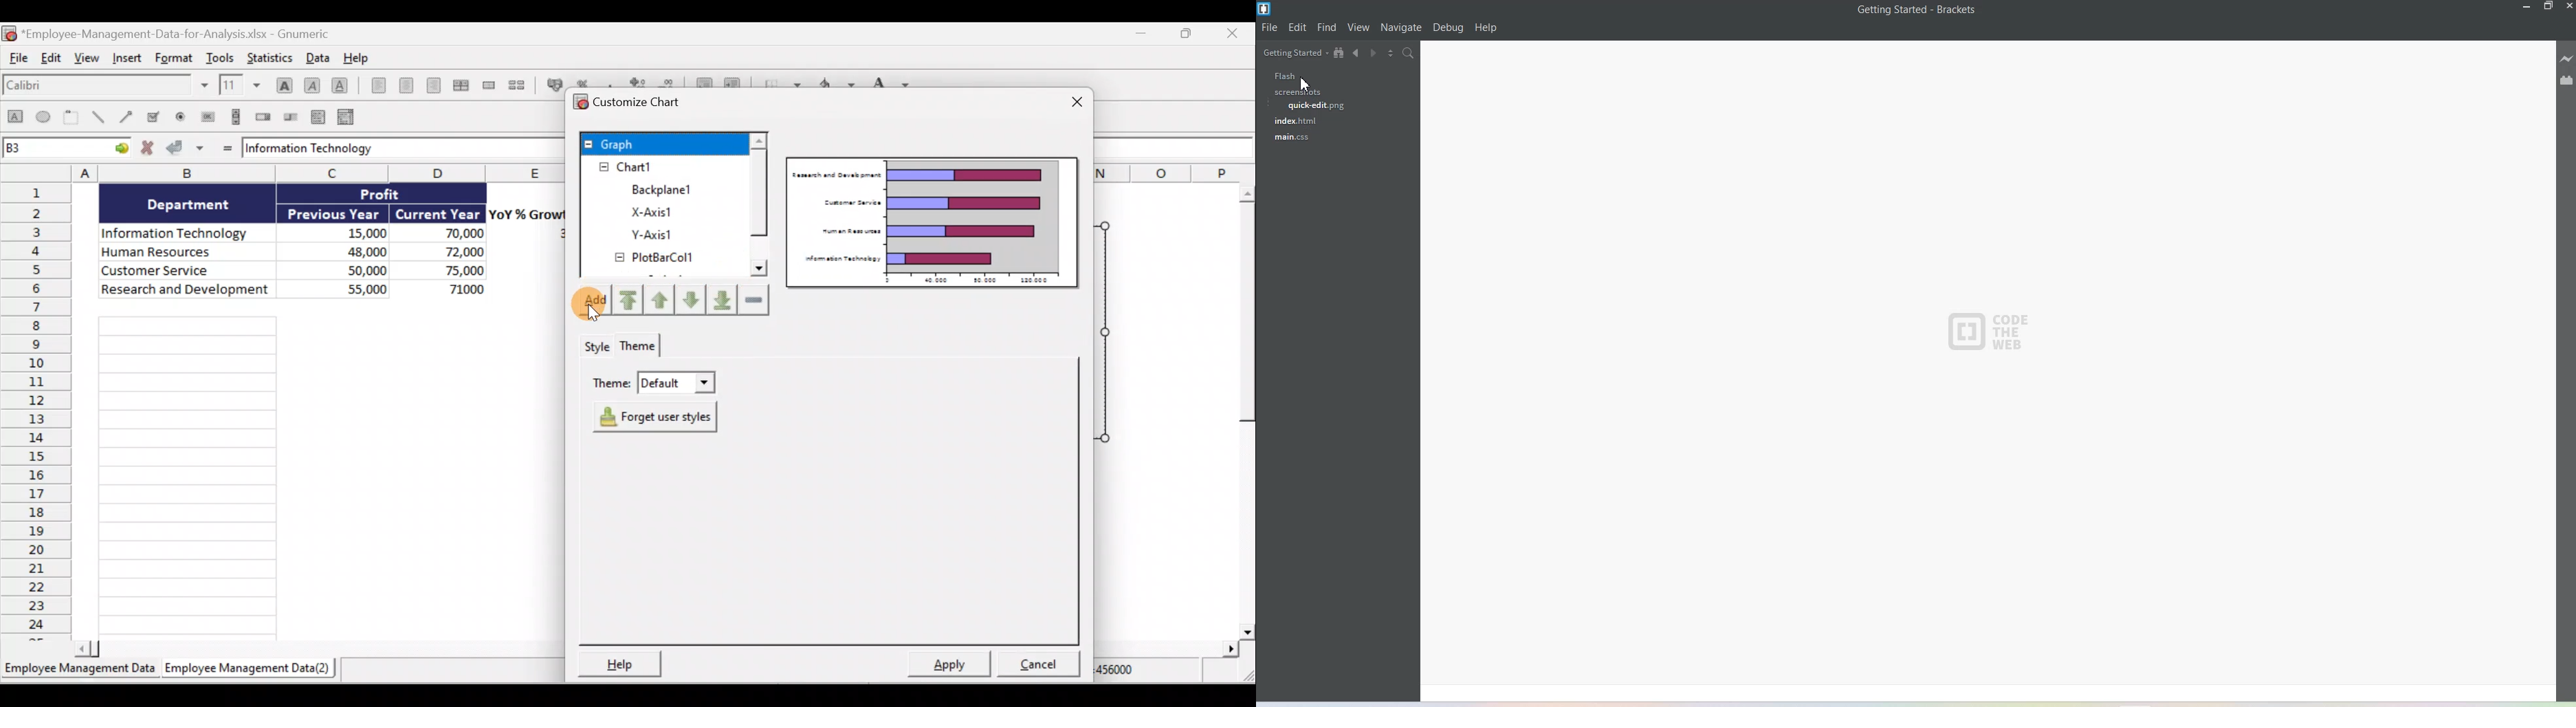 The width and height of the screenshot is (2576, 728). Describe the element at coordinates (311, 85) in the screenshot. I see `Italic` at that location.